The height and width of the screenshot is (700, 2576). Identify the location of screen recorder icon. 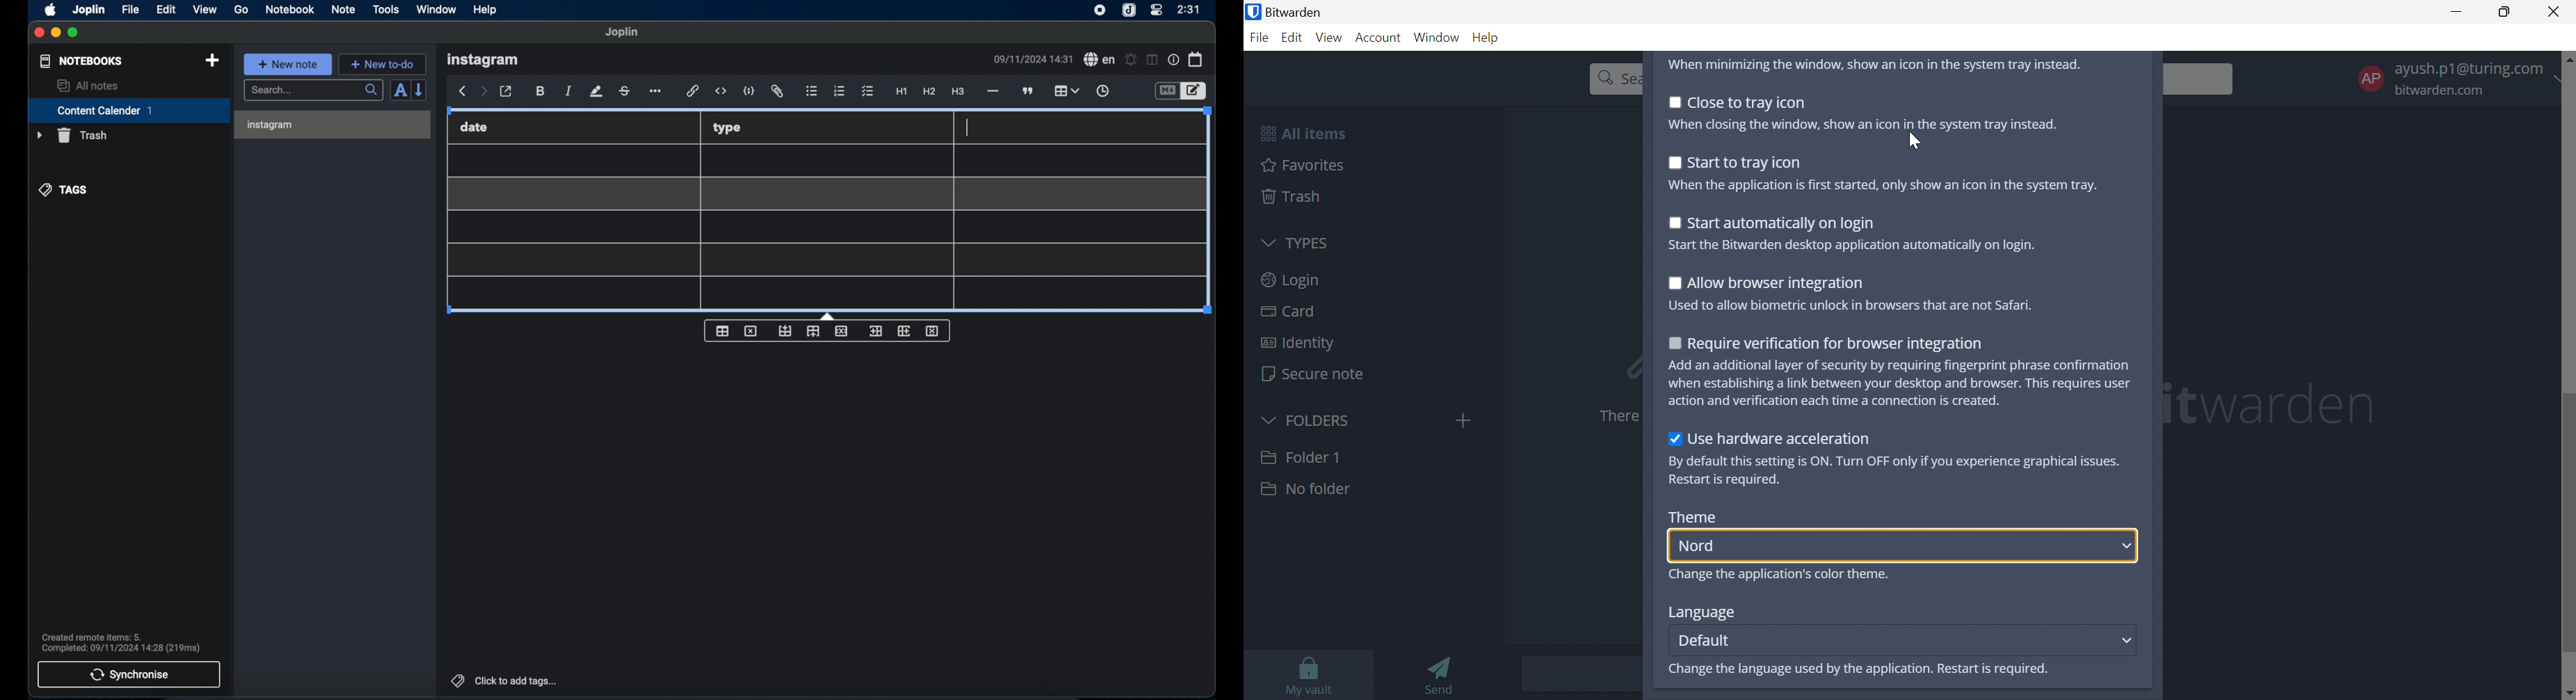
(1100, 11).